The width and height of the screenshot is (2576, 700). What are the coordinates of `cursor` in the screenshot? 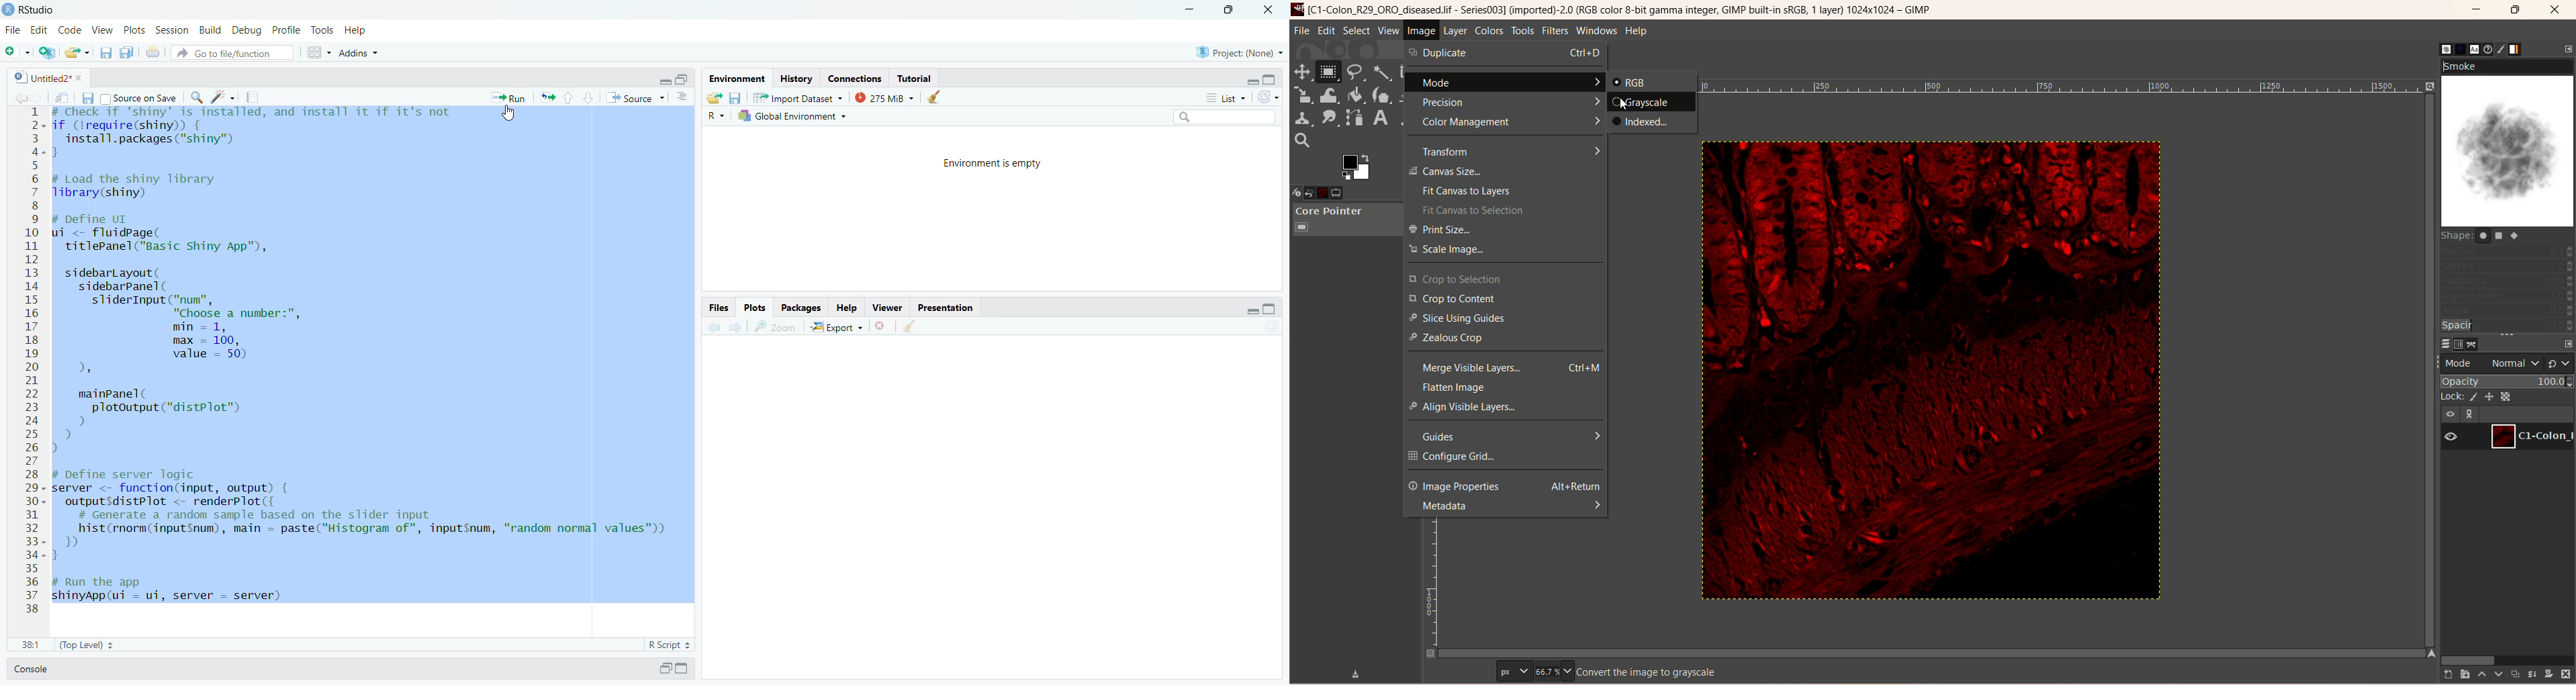 It's located at (507, 113).